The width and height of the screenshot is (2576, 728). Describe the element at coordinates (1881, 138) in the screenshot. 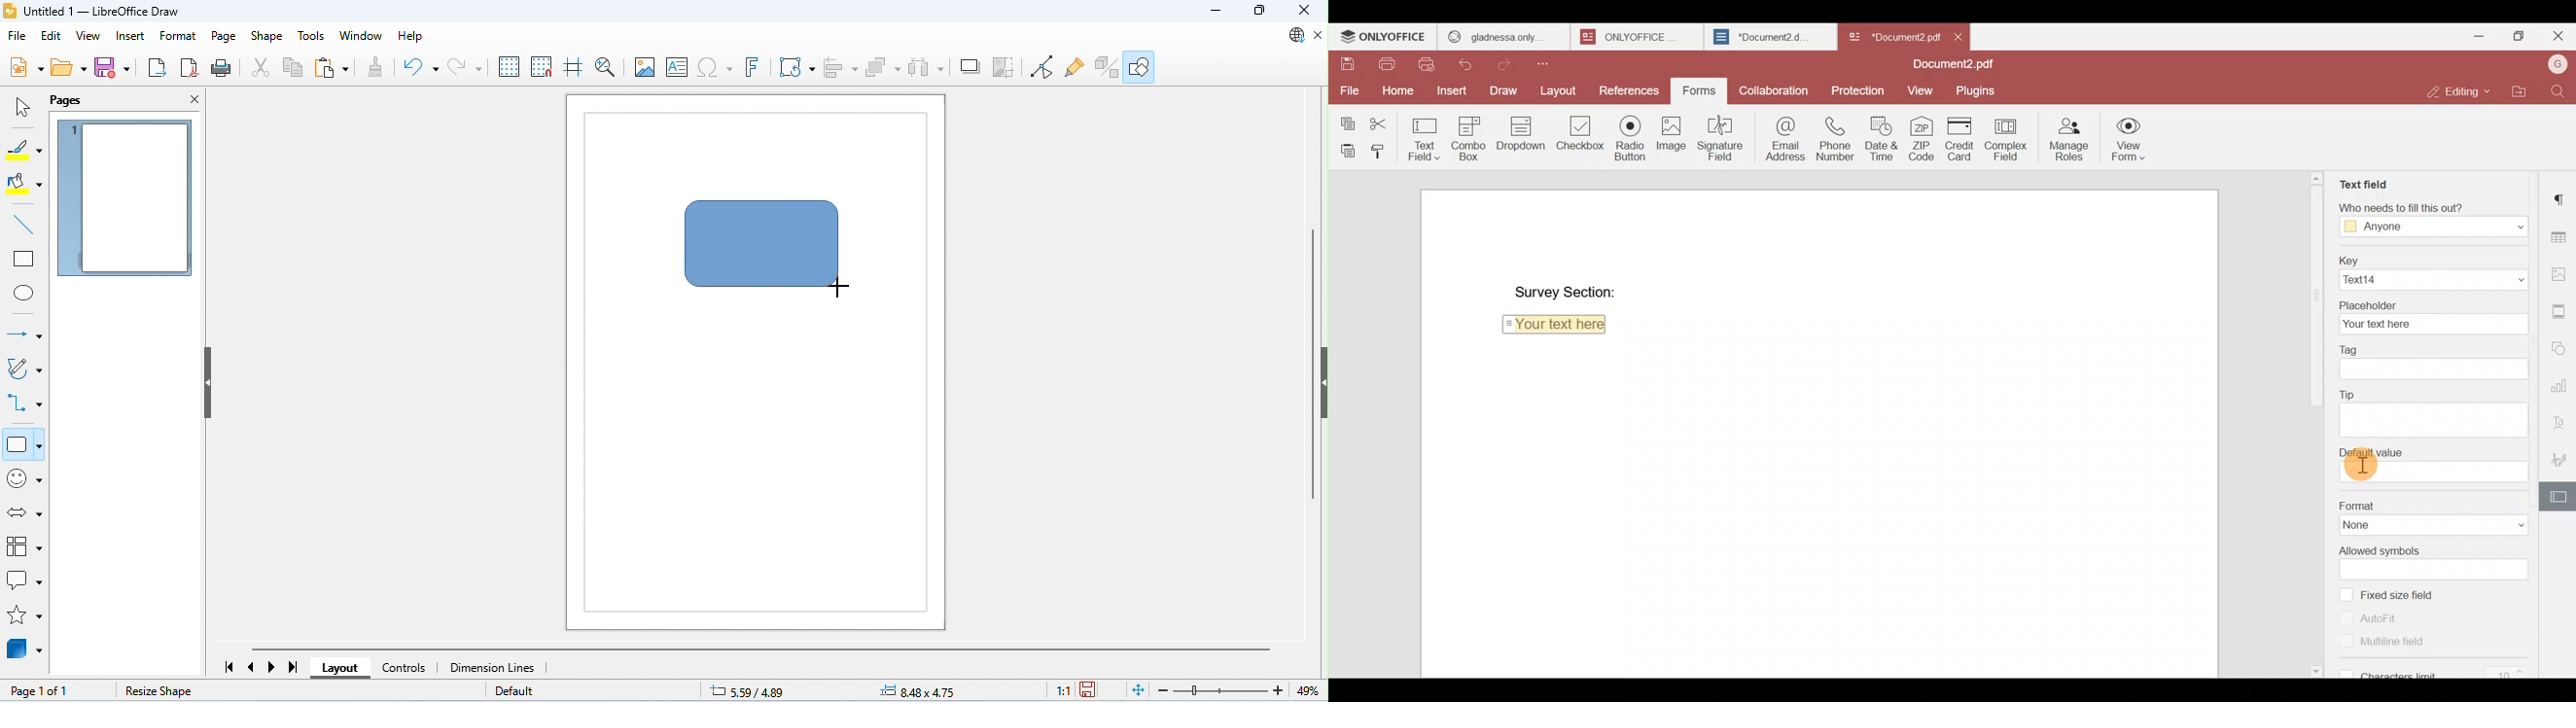

I see `Date & time` at that location.